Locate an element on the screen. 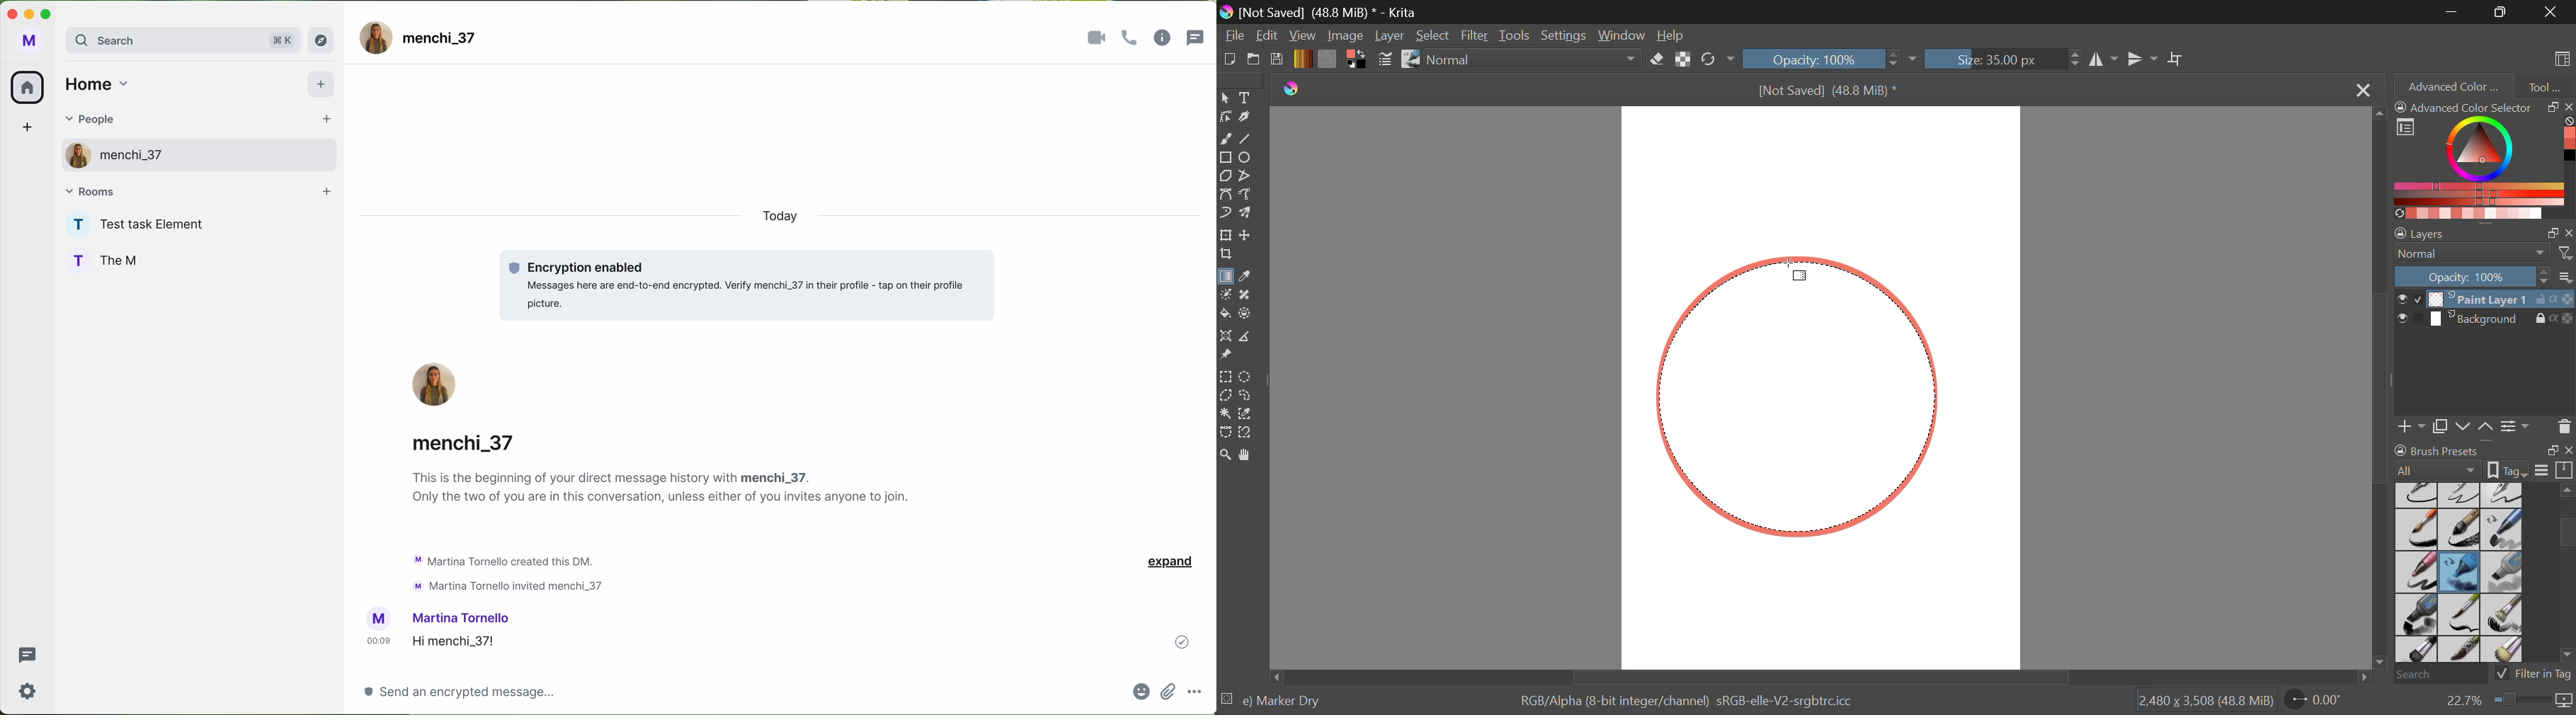  Freehand Path Tool is located at coordinates (1246, 193).